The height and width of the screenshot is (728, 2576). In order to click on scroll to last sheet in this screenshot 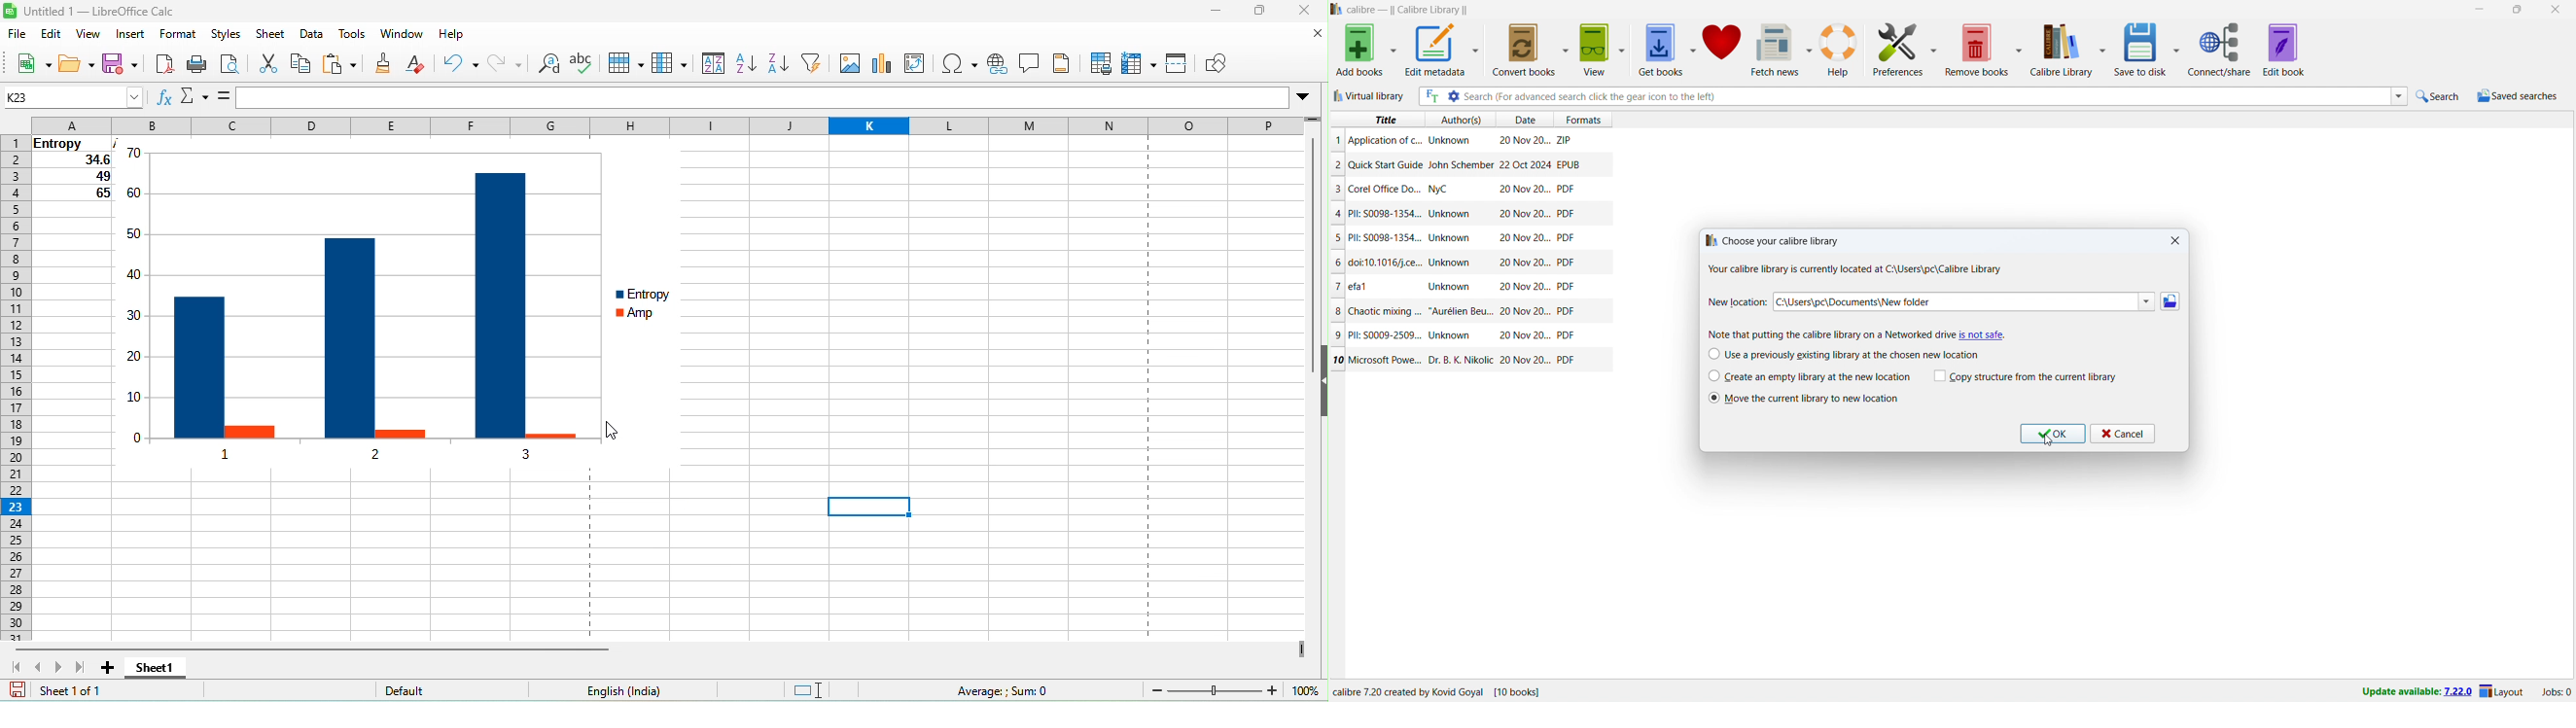, I will do `click(80, 668)`.